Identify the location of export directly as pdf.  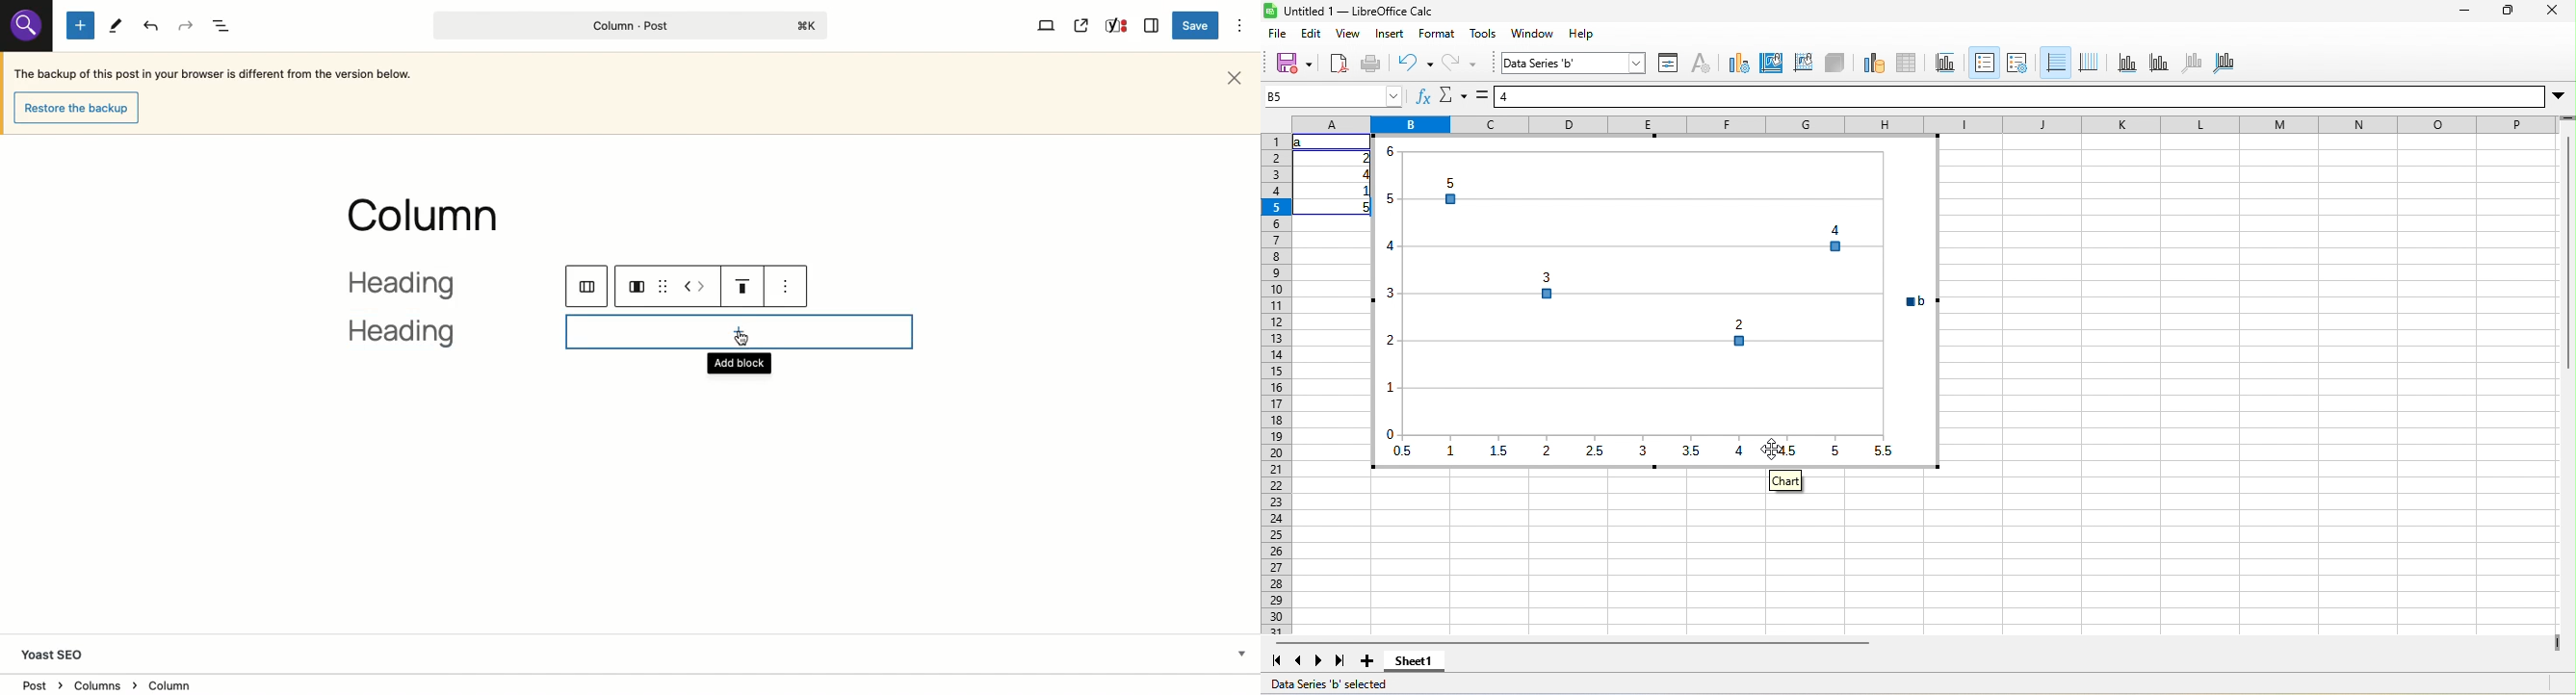
(1339, 64).